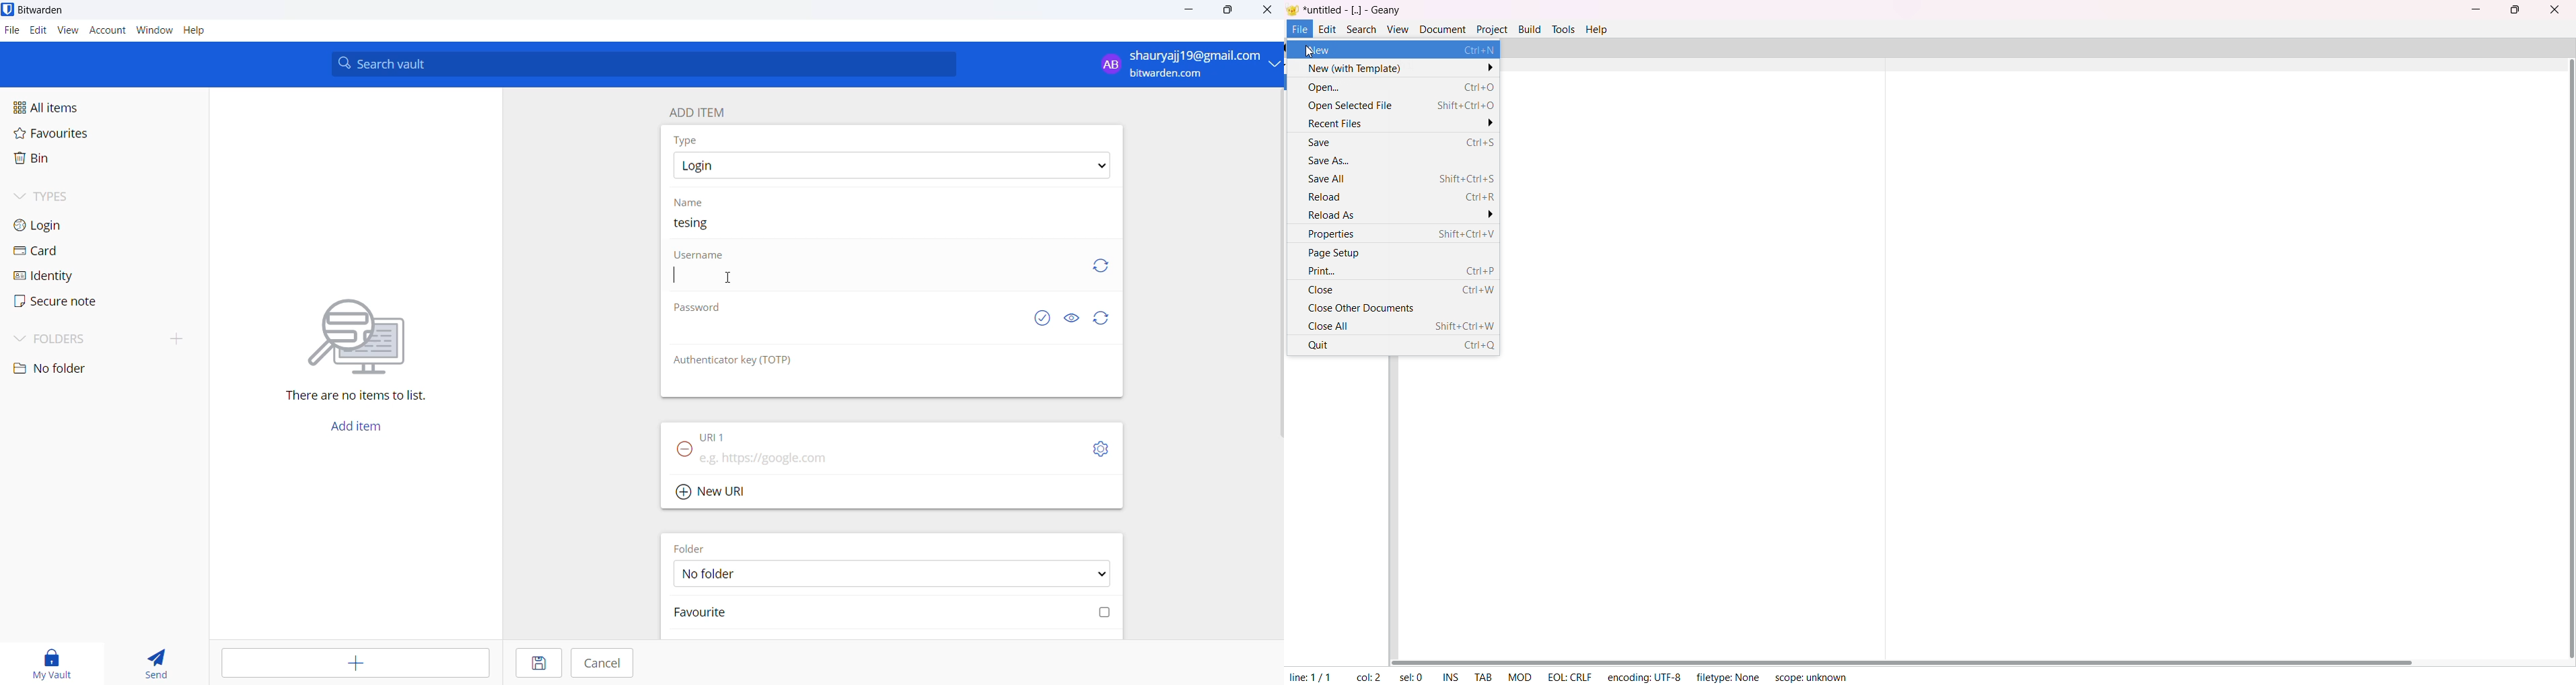  What do you see at coordinates (875, 281) in the screenshot?
I see `username input box` at bounding box center [875, 281].